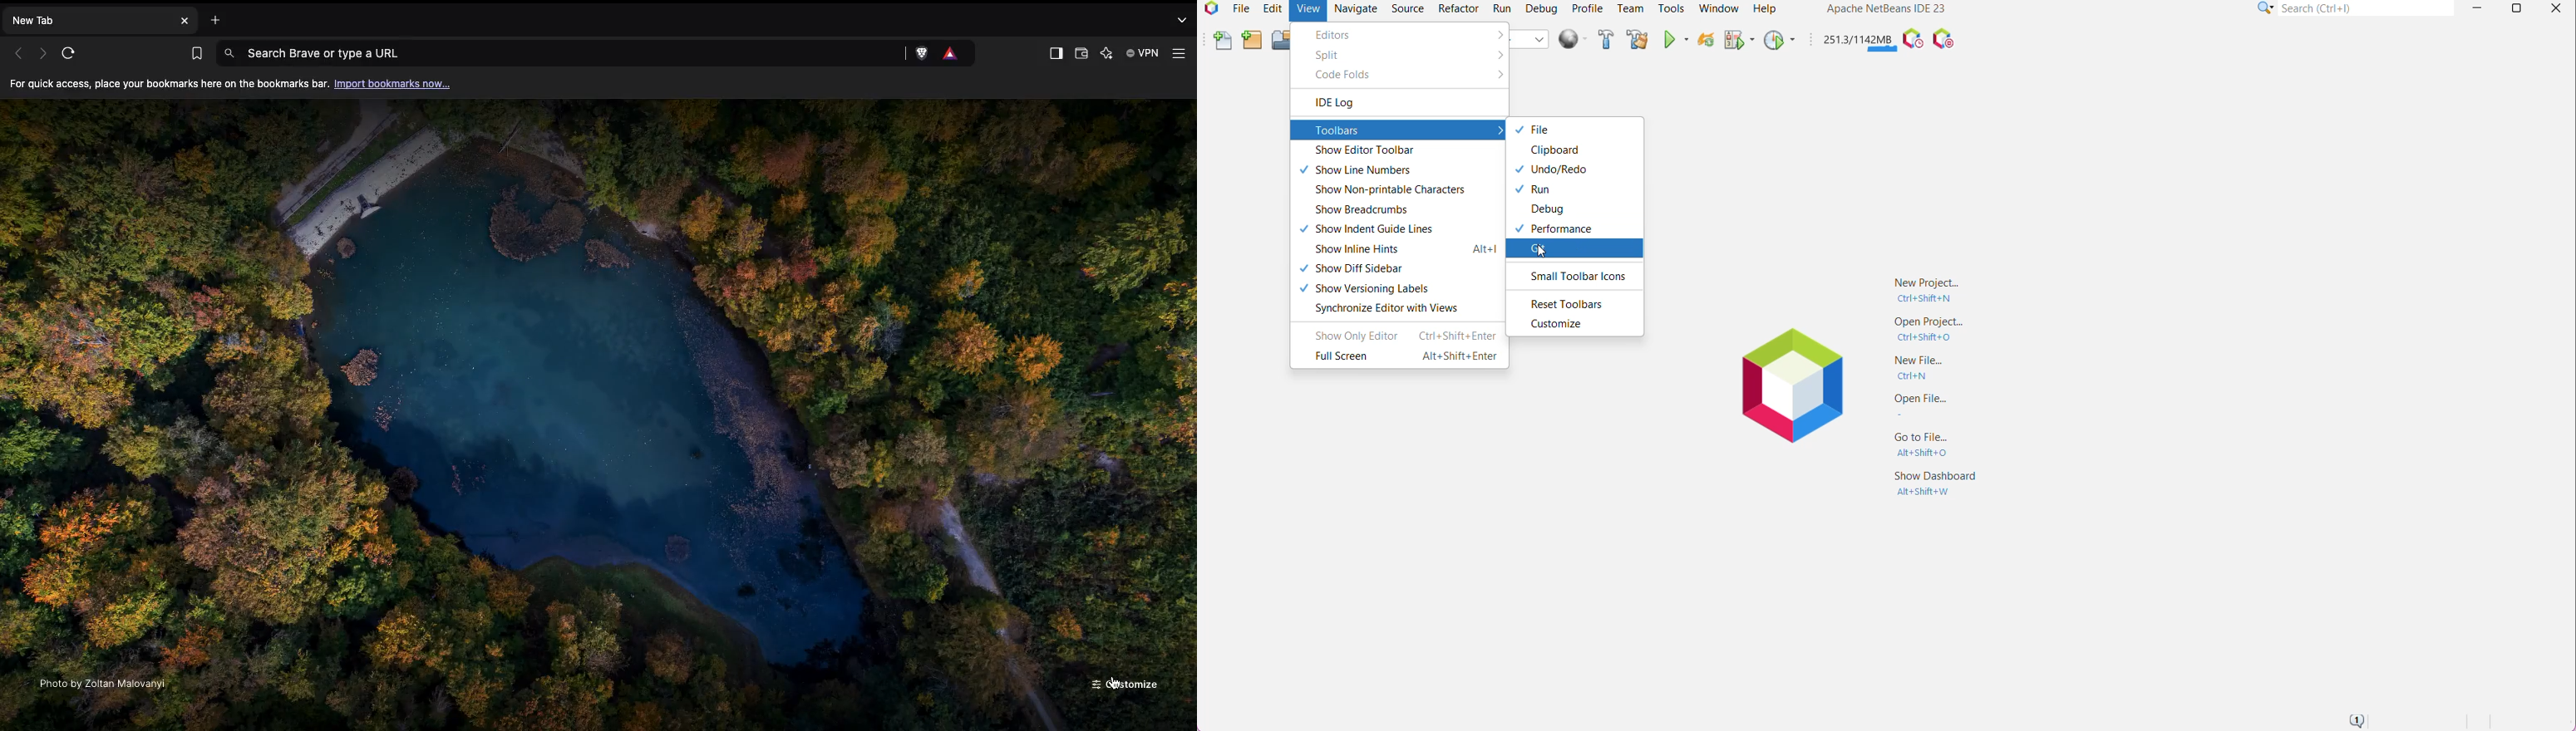 Image resolution: width=2576 pixels, height=756 pixels. Describe the element at coordinates (2368, 8) in the screenshot. I see `Search` at that location.